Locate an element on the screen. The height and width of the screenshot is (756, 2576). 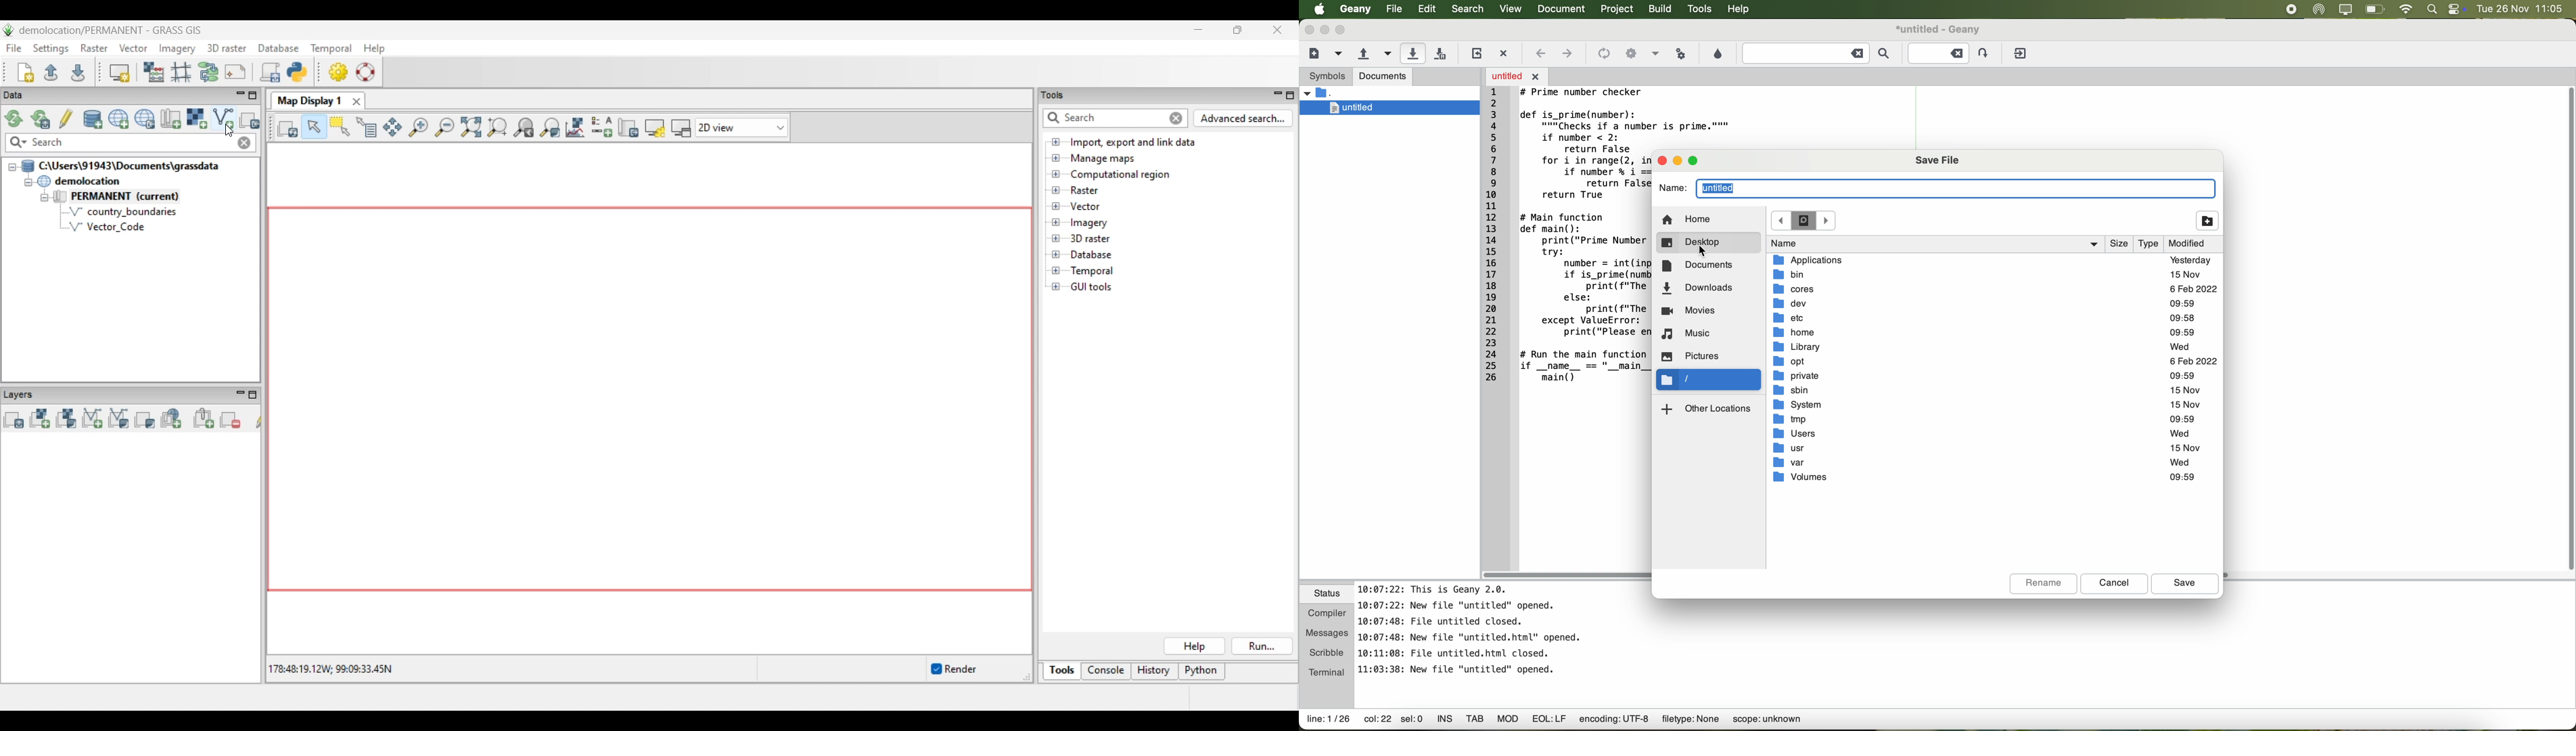
spotlight search is located at coordinates (2432, 10).